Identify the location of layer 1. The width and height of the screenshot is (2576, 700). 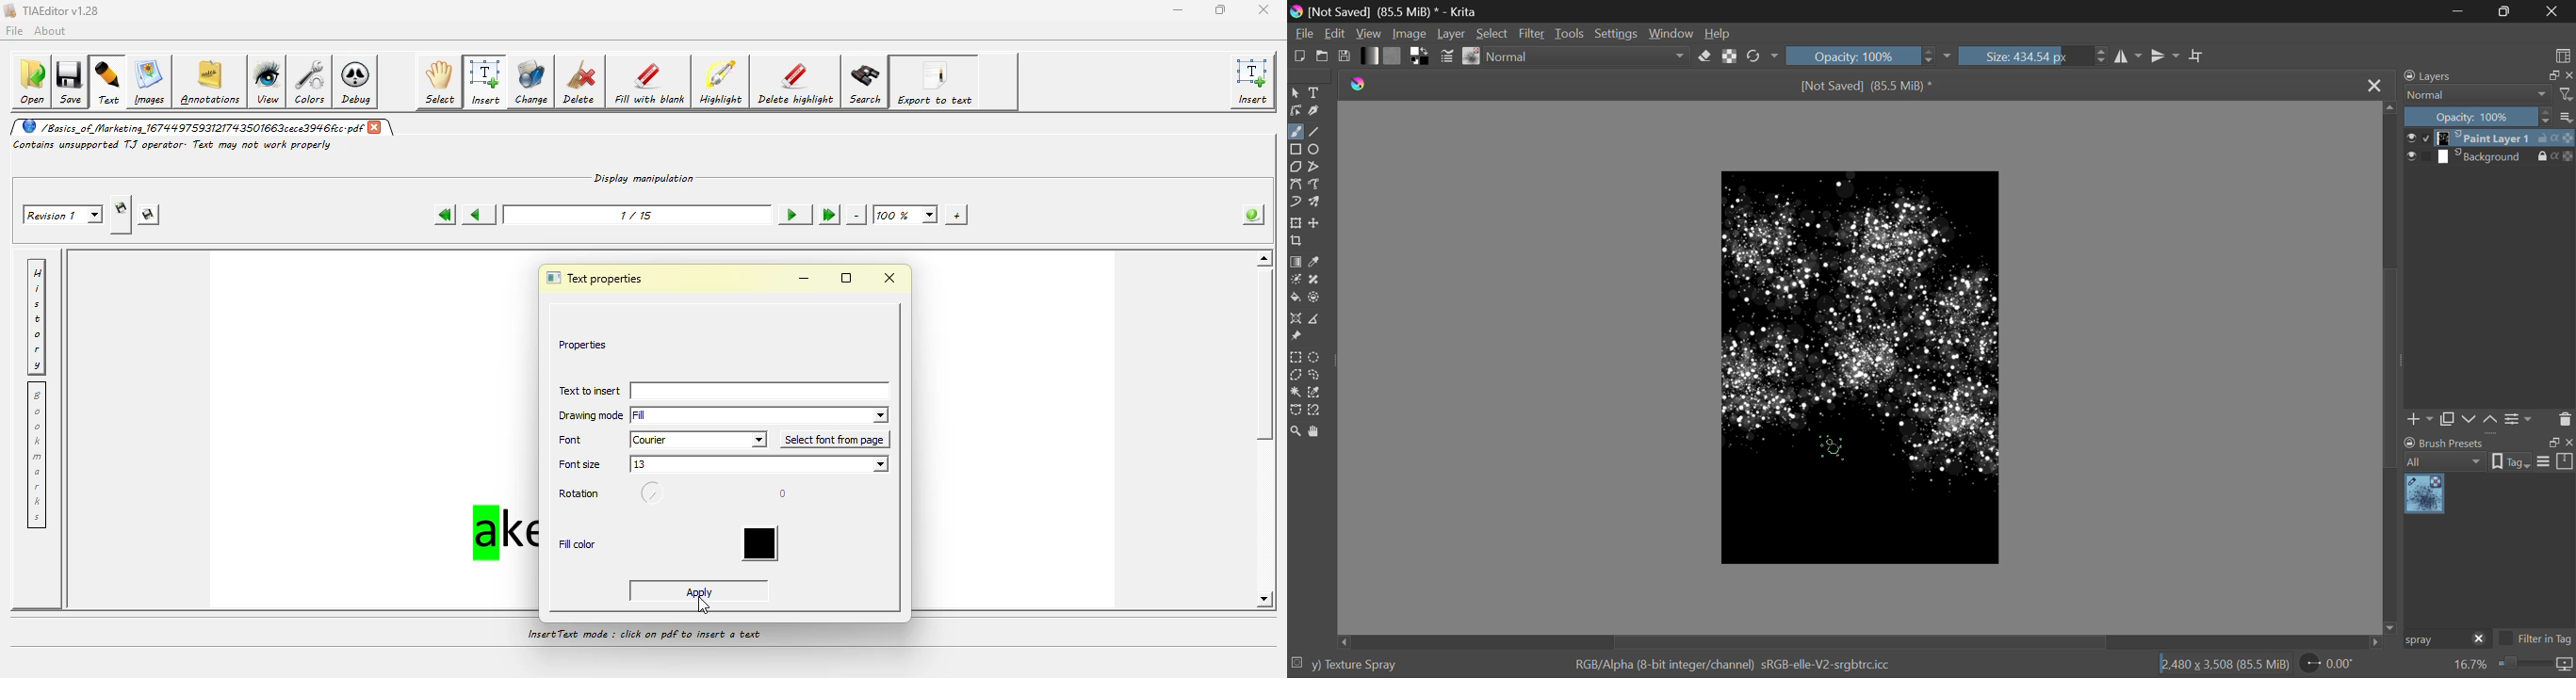
(2486, 139).